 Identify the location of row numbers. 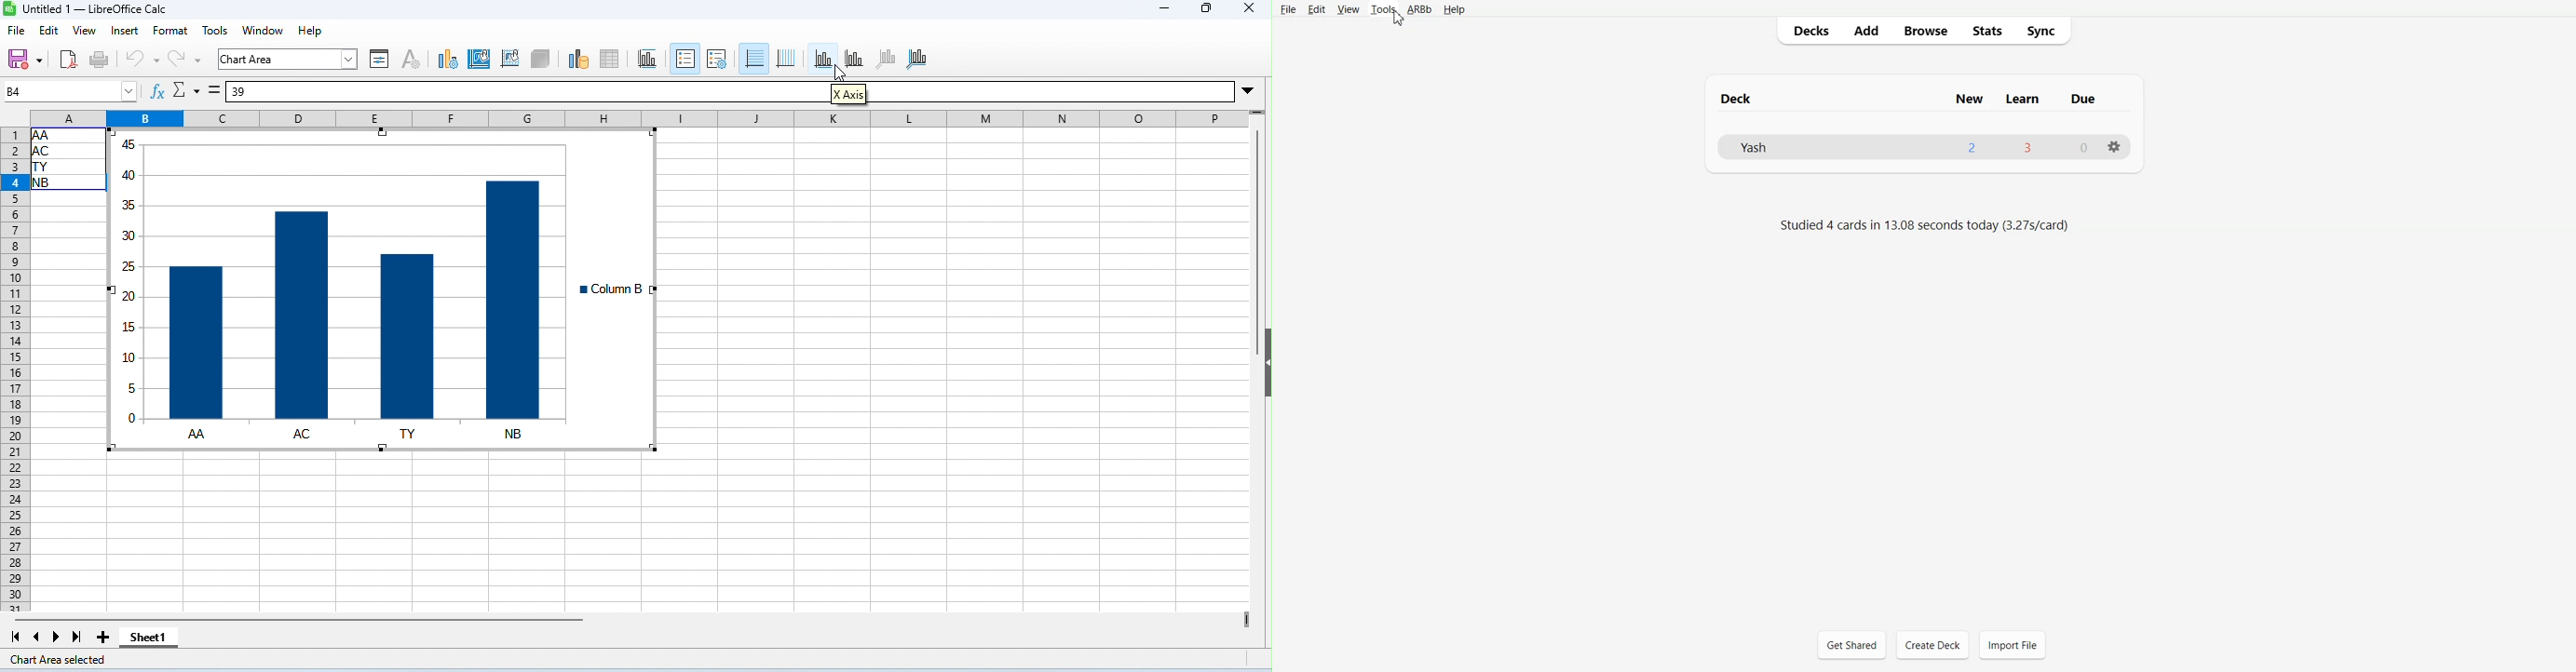
(16, 370).